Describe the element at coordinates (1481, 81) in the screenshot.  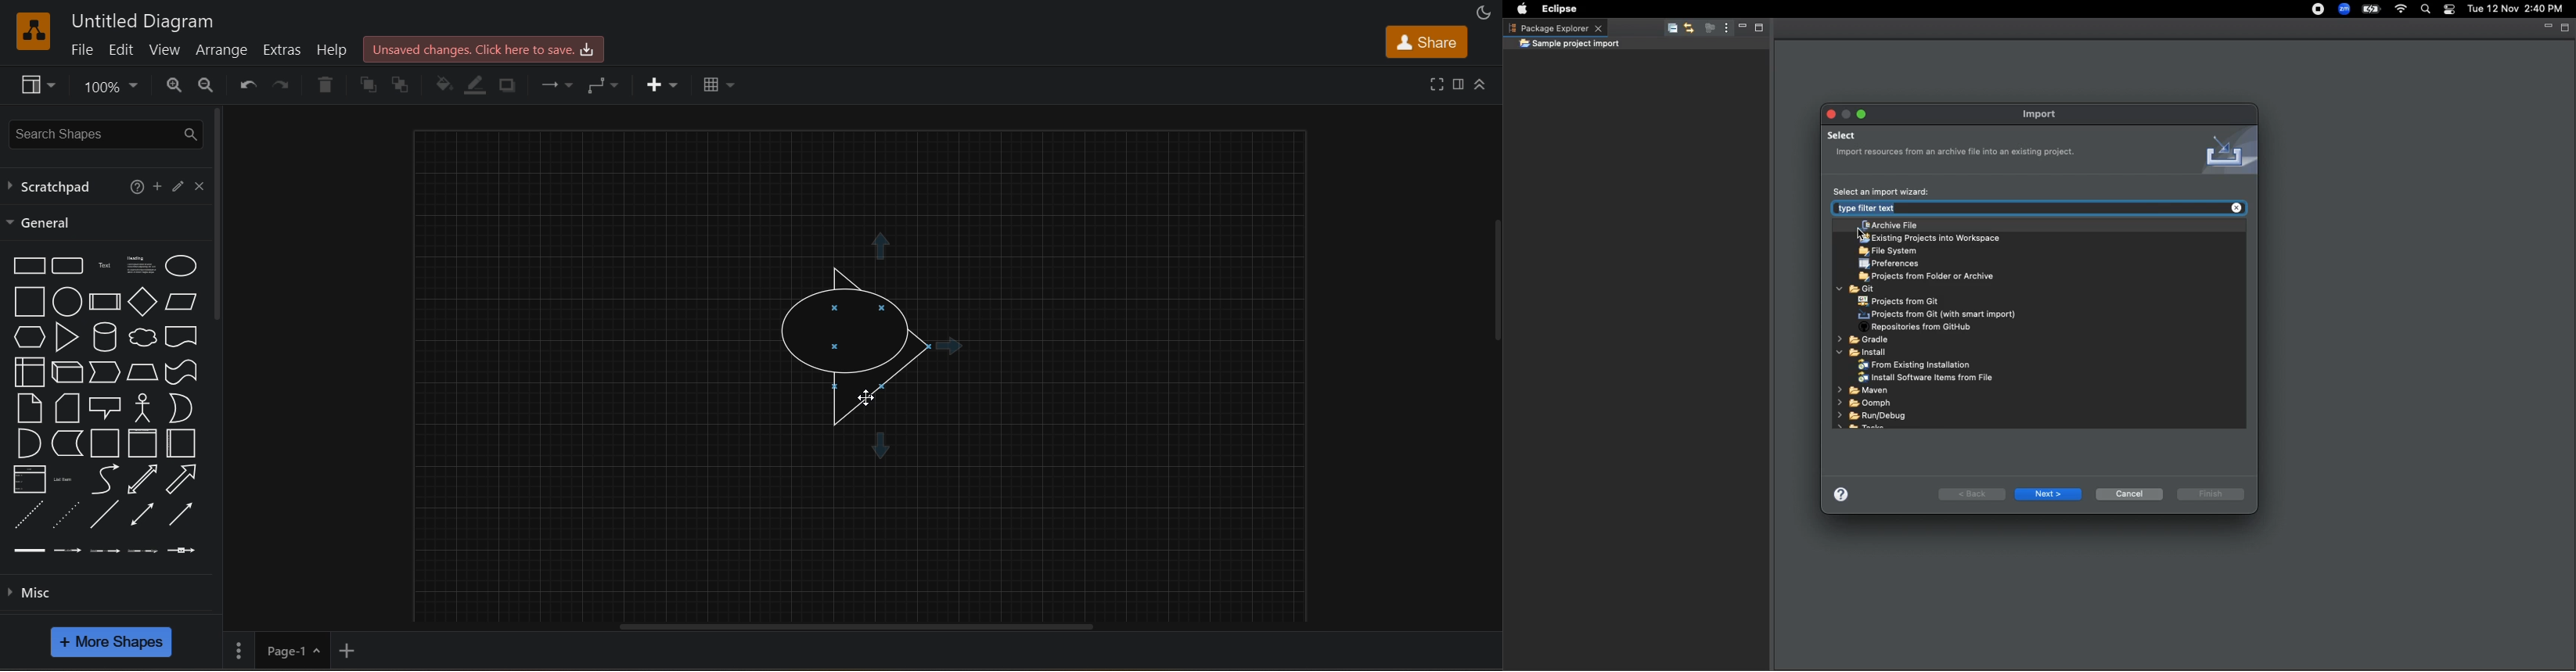
I see `collapse/expand` at that location.